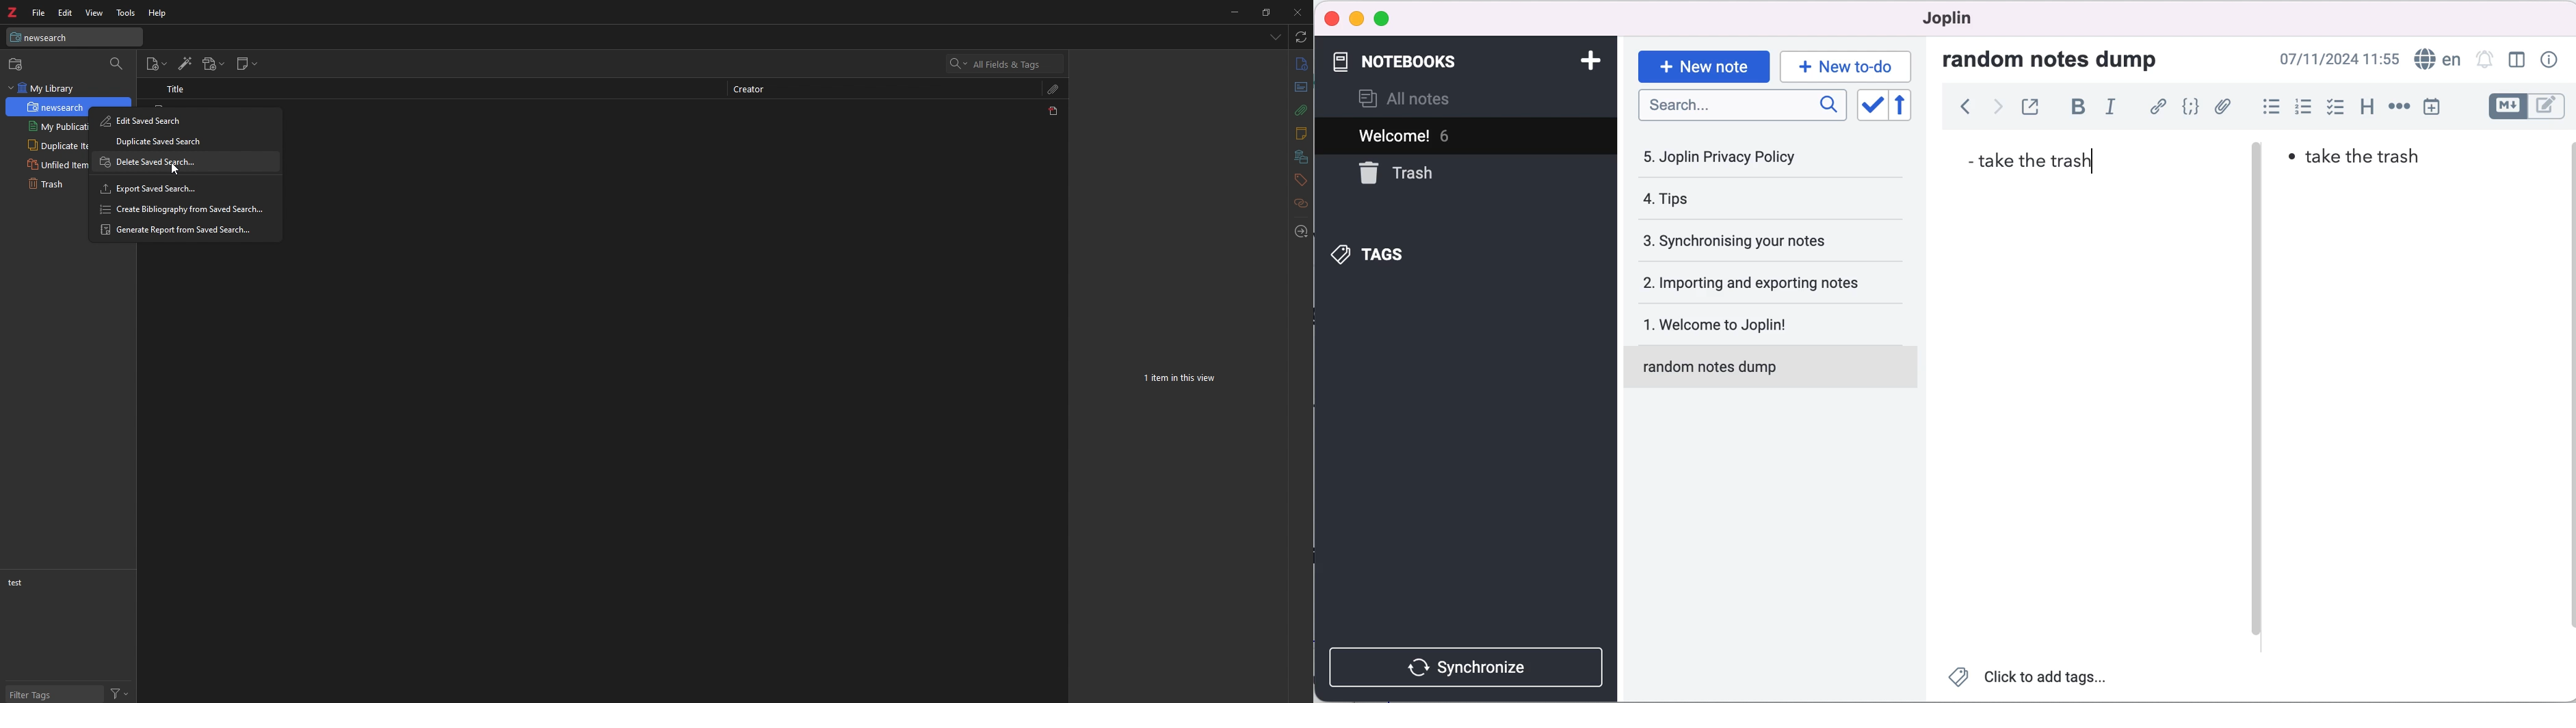 The height and width of the screenshot is (728, 2576). What do you see at coordinates (1756, 242) in the screenshot?
I see `synchronising your notes` at bounding box center [1756, 242].